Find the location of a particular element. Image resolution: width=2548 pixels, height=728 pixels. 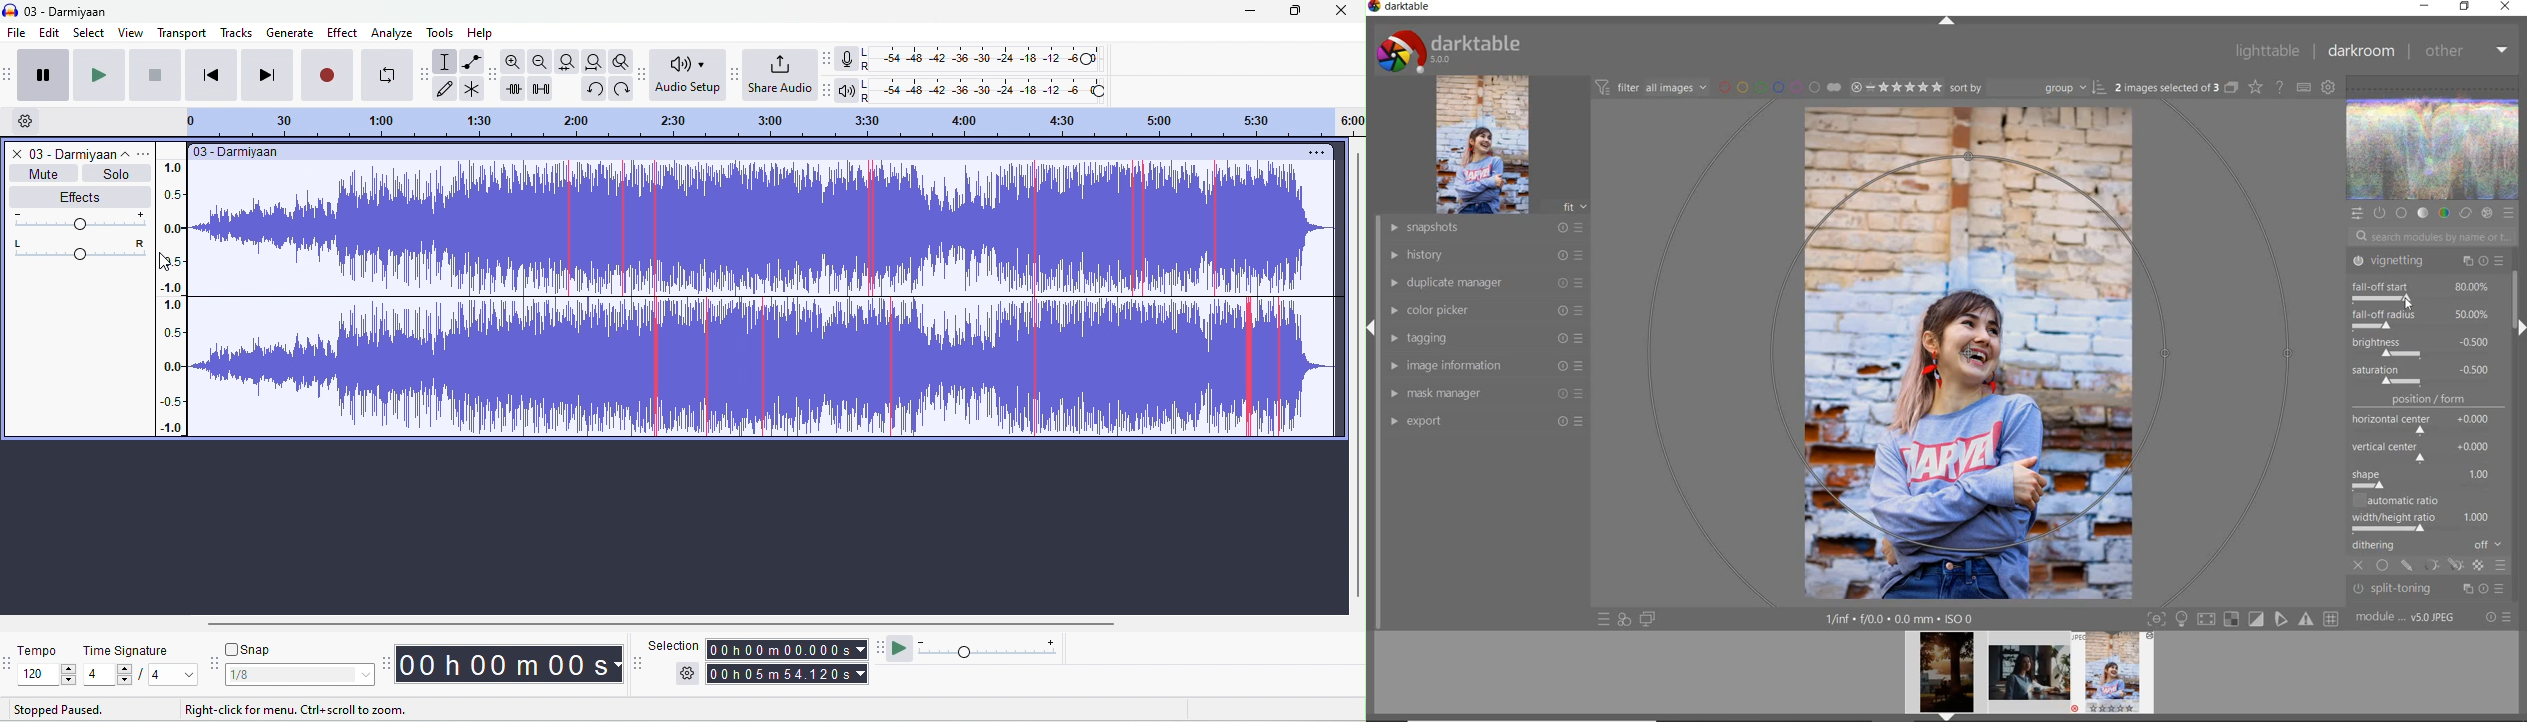

mask manager is located at coordinates (1486, 392).